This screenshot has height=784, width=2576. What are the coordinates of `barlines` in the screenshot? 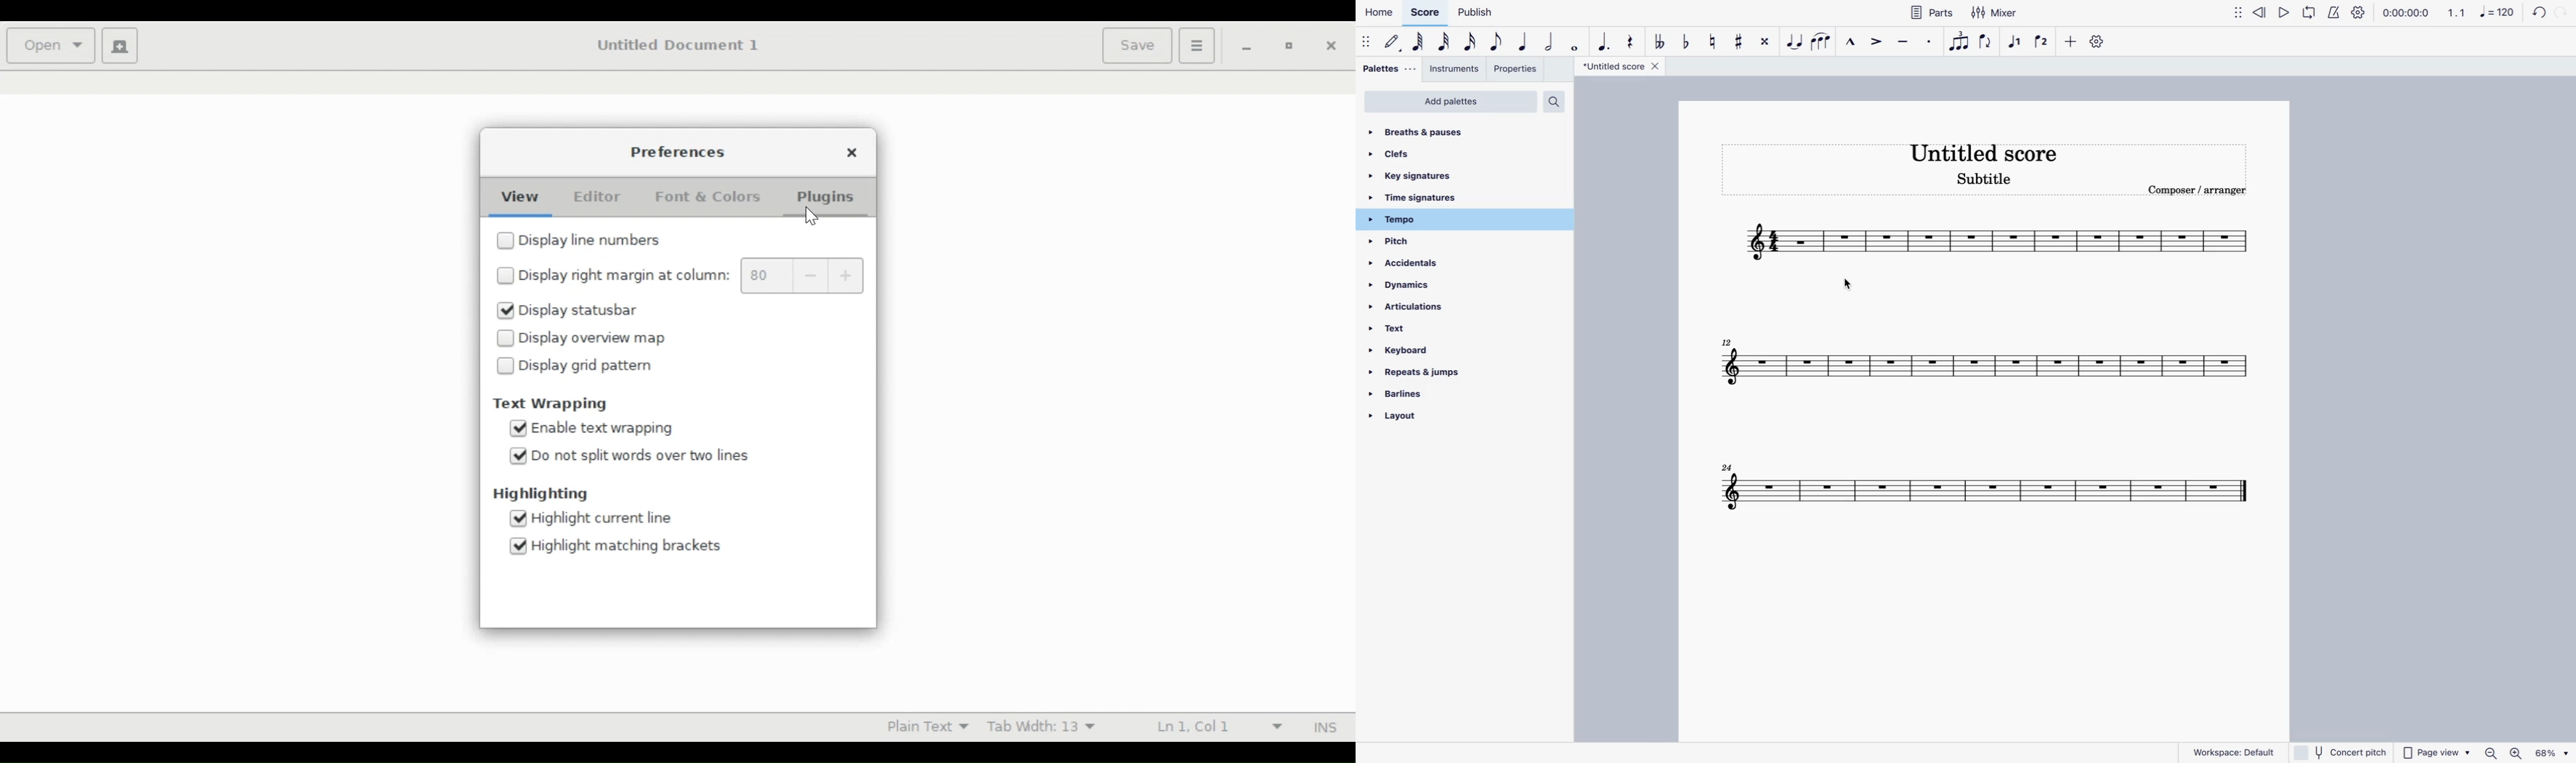 It's located at (1424, 396).